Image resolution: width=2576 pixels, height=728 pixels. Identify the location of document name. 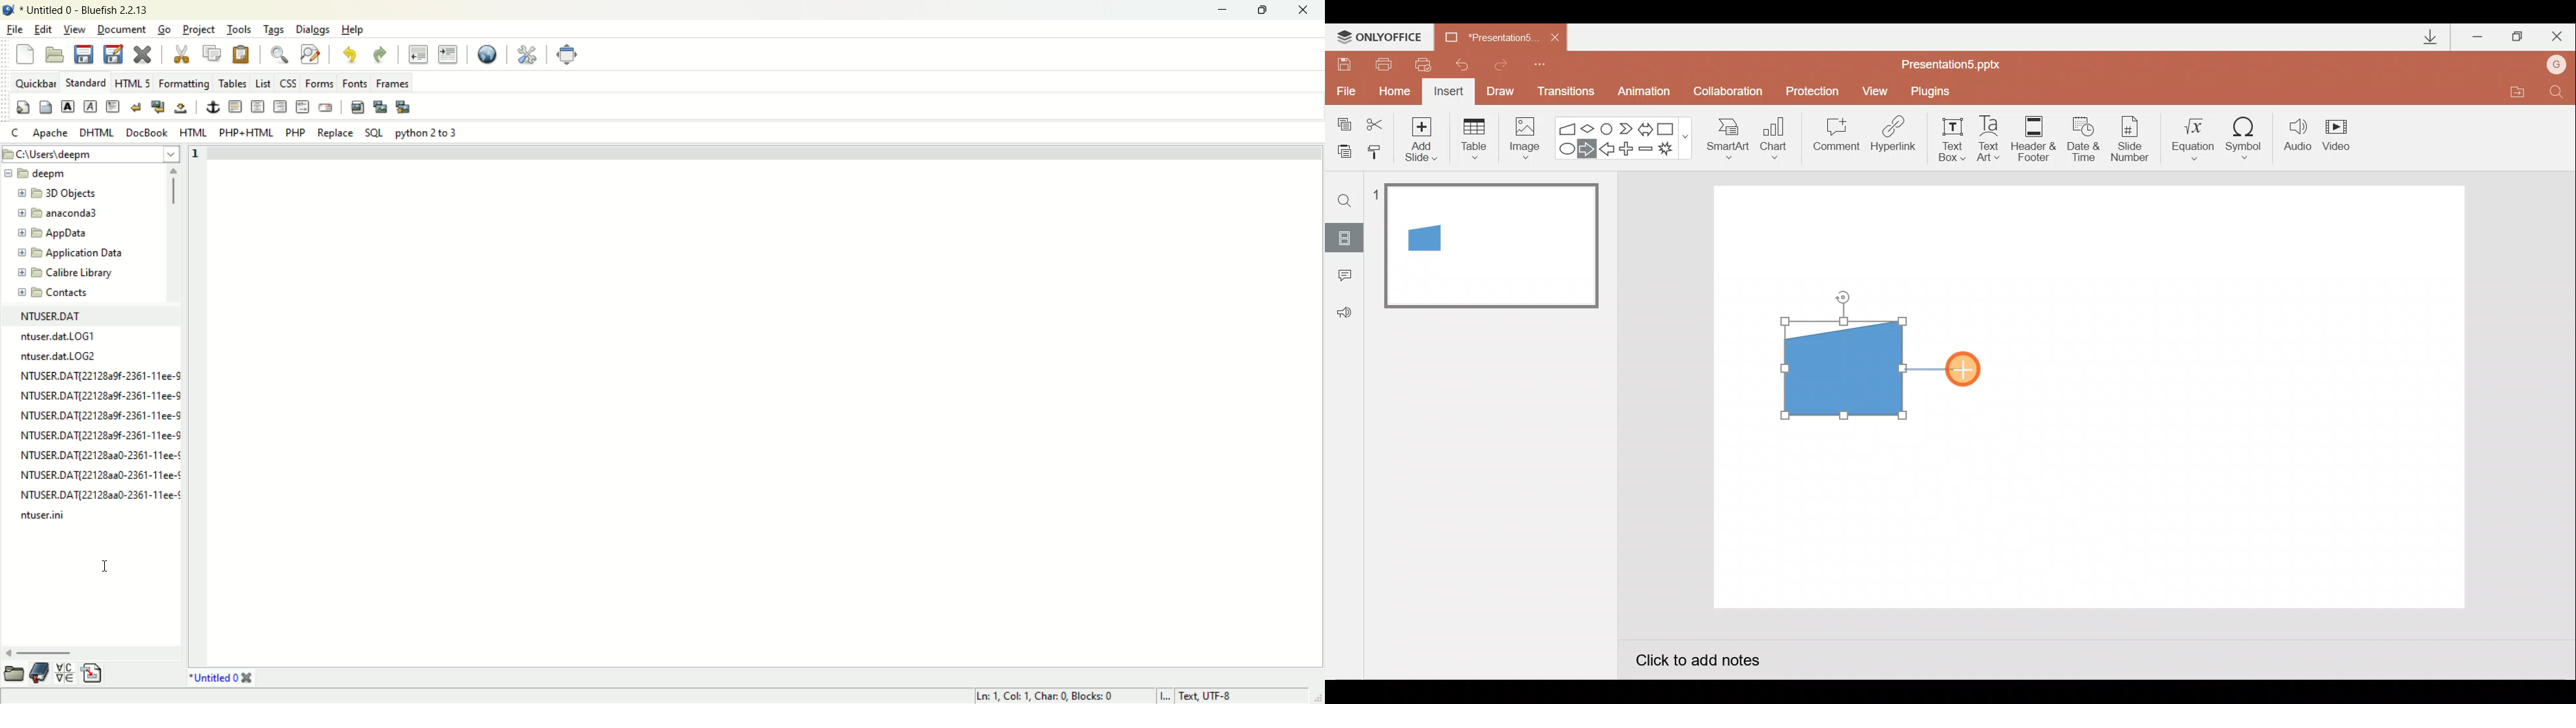
(215, 677).